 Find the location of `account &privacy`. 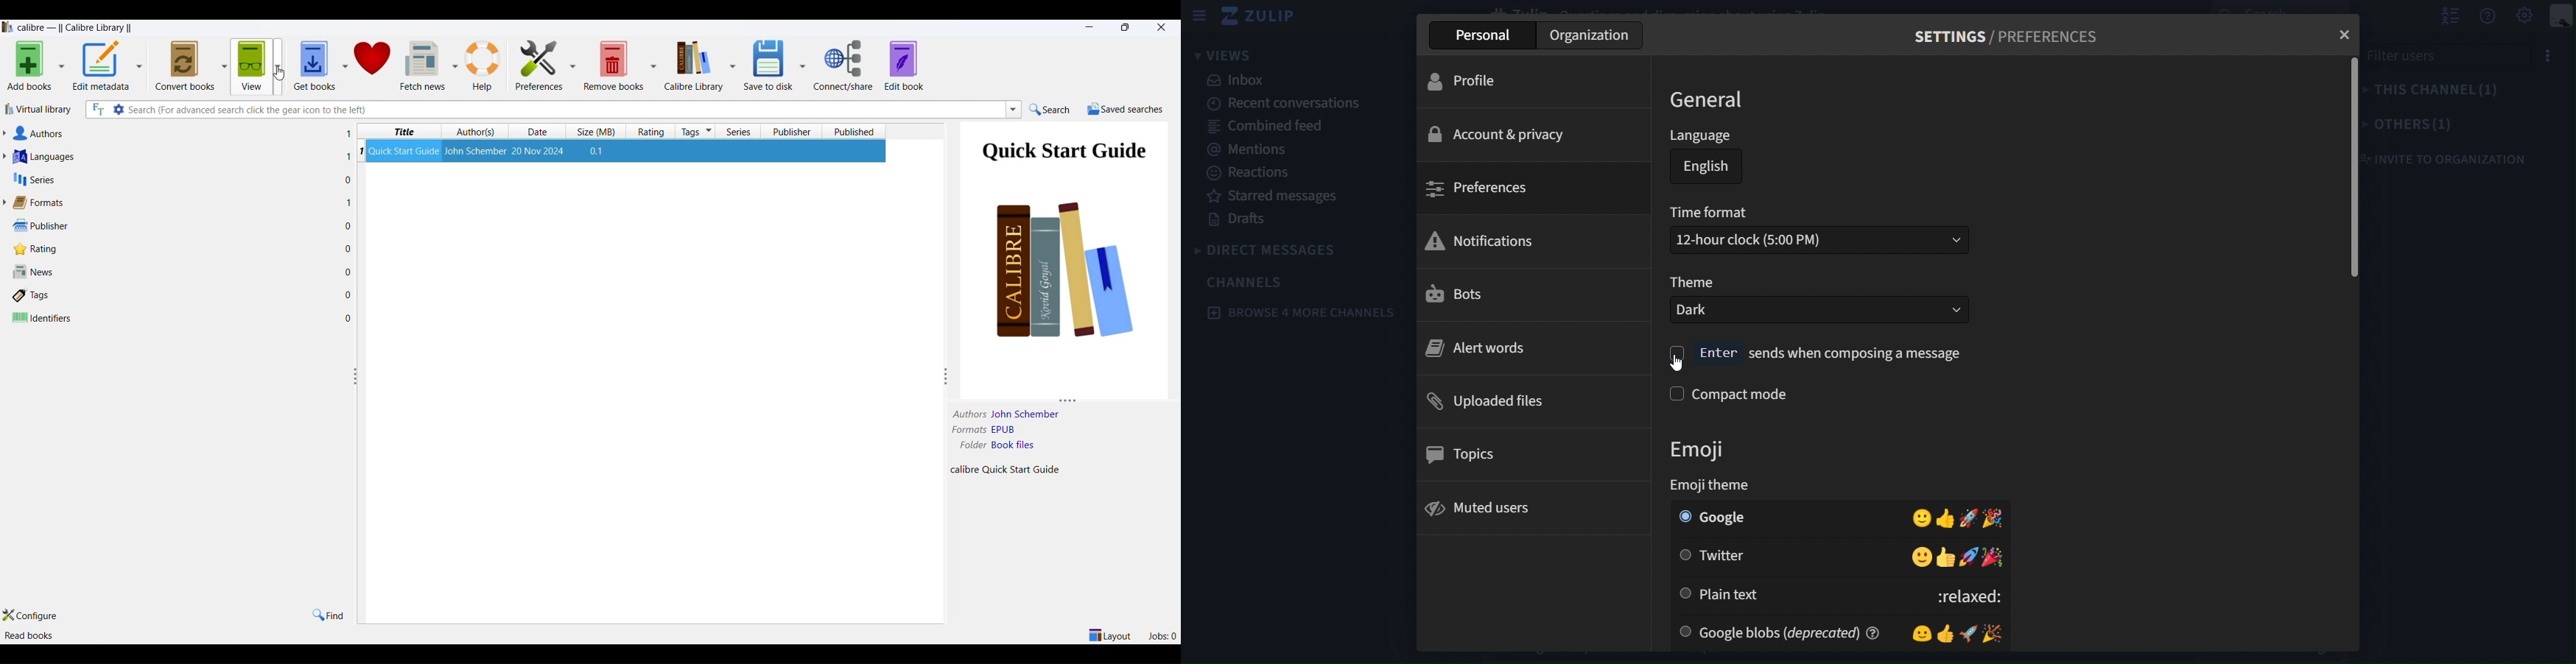

account &privacy is located at coordinates (1523, 133).